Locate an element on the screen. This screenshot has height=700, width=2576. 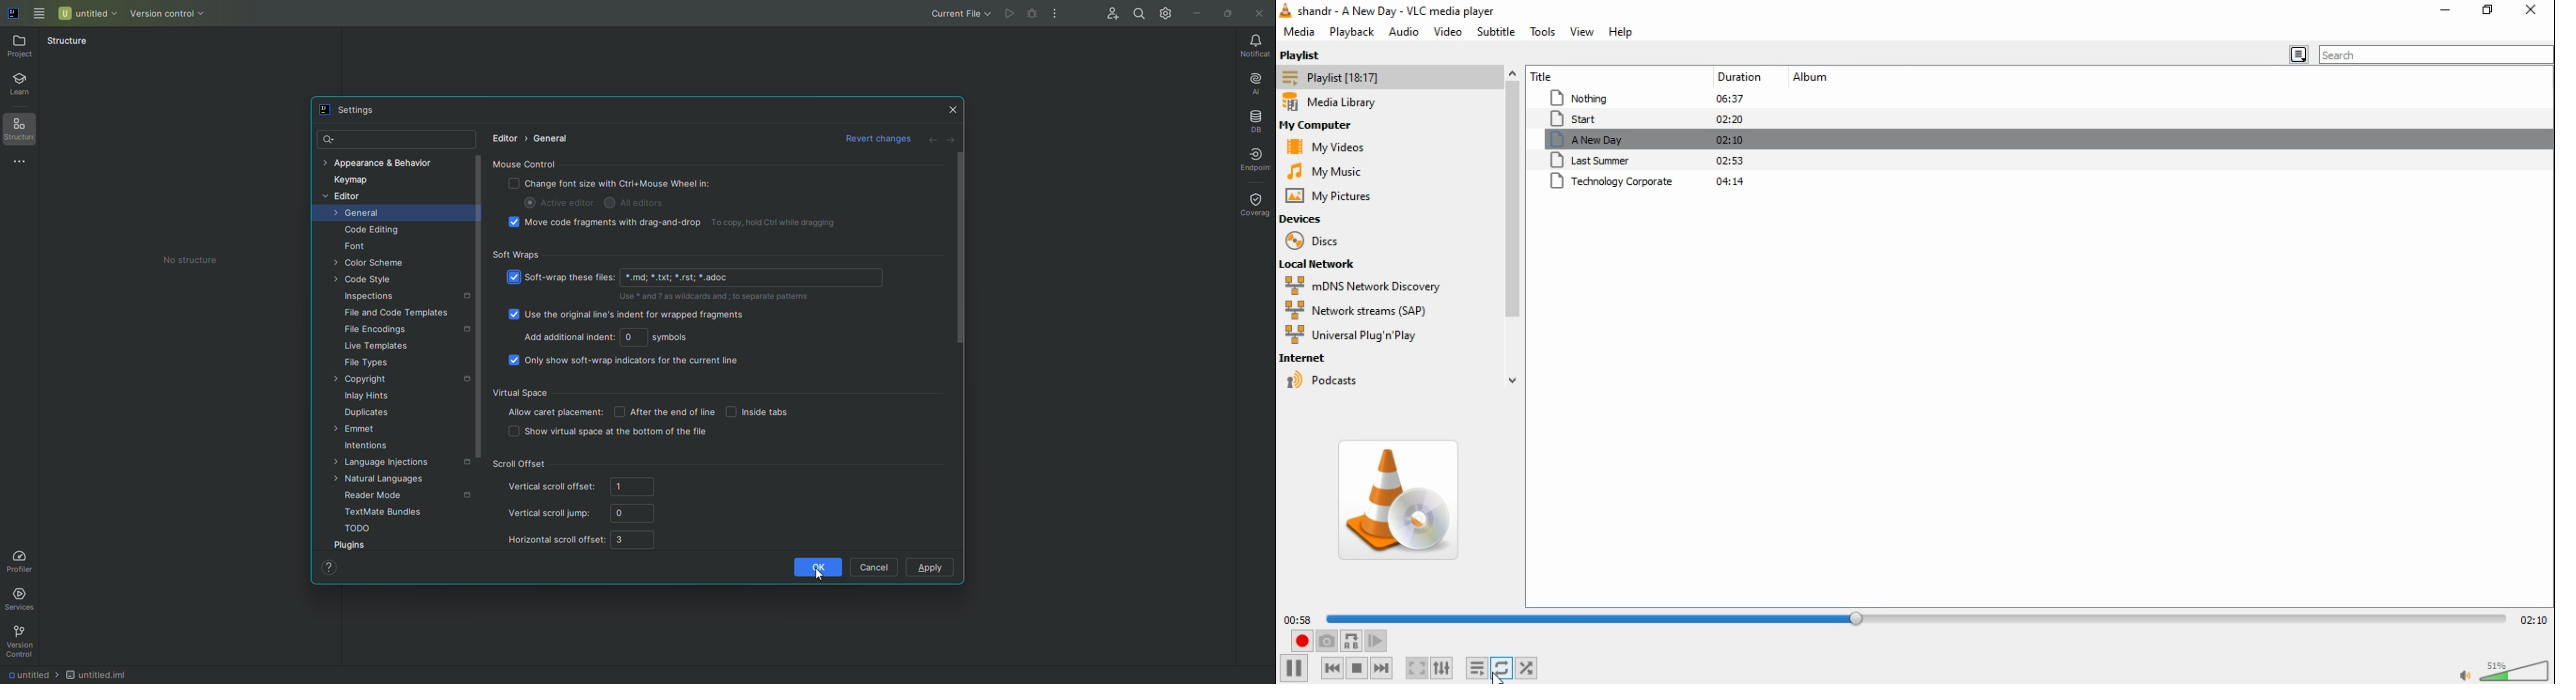
Color Scheme is located at coordinates (374, 264).